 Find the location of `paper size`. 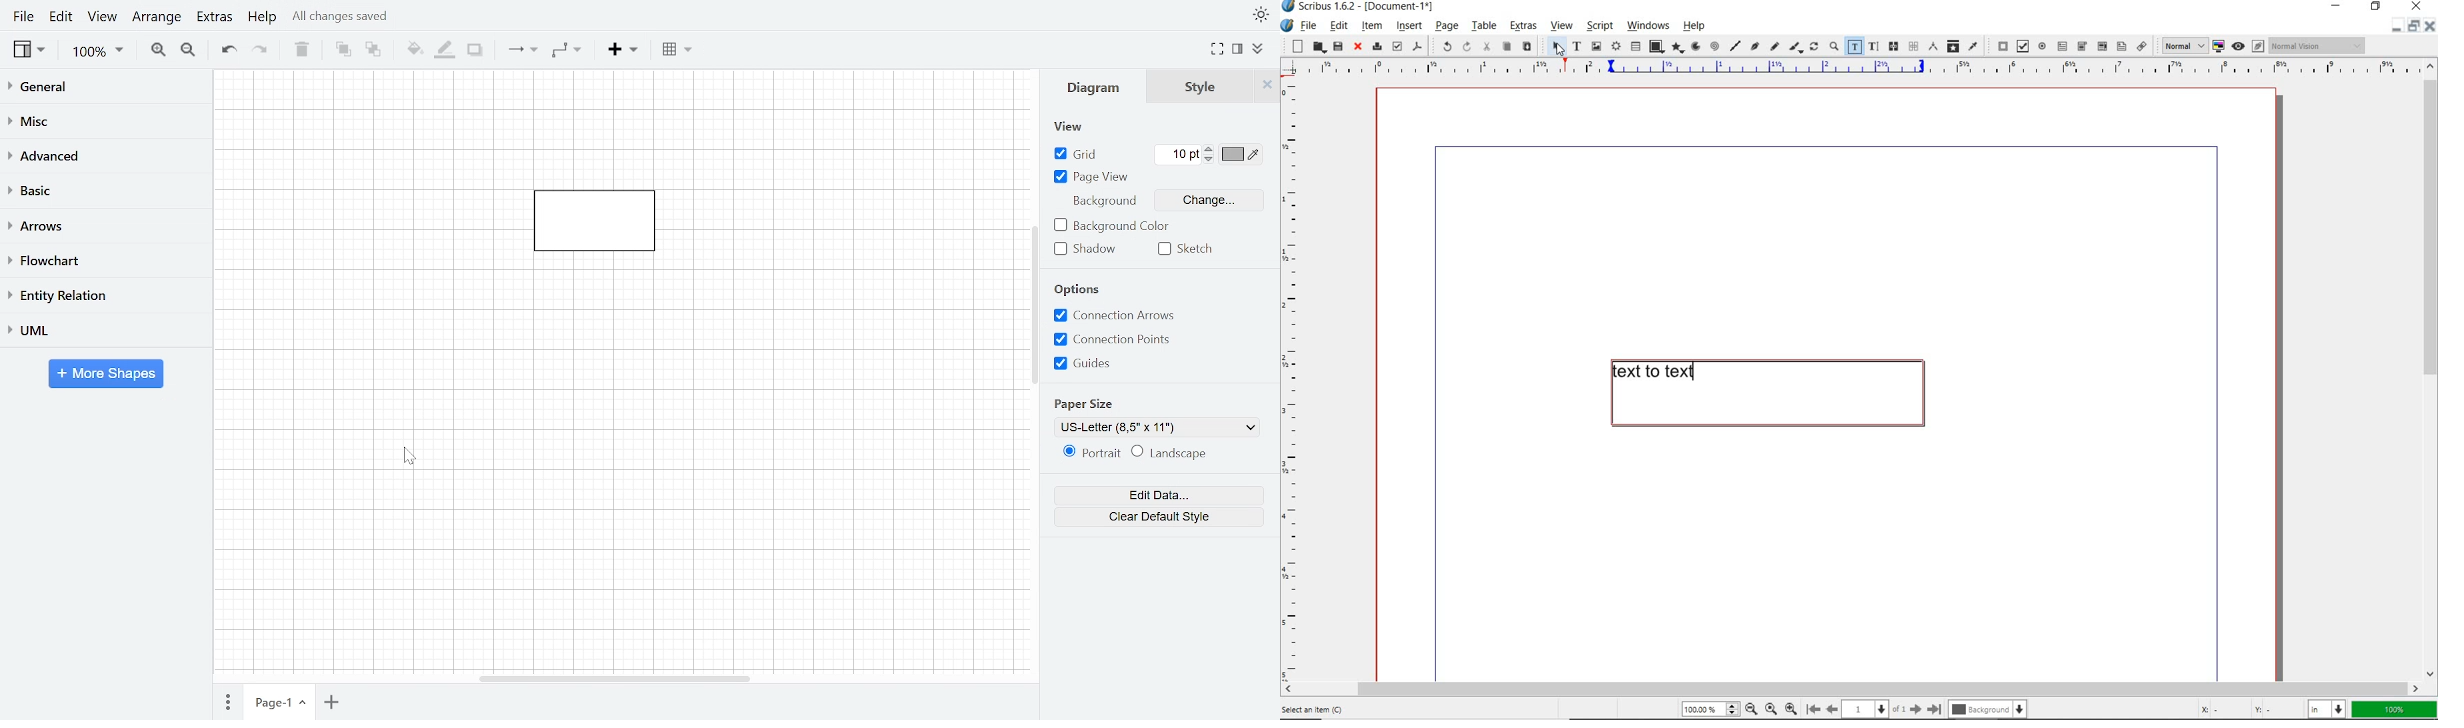

paper size is located at coordinates (1082, 403).